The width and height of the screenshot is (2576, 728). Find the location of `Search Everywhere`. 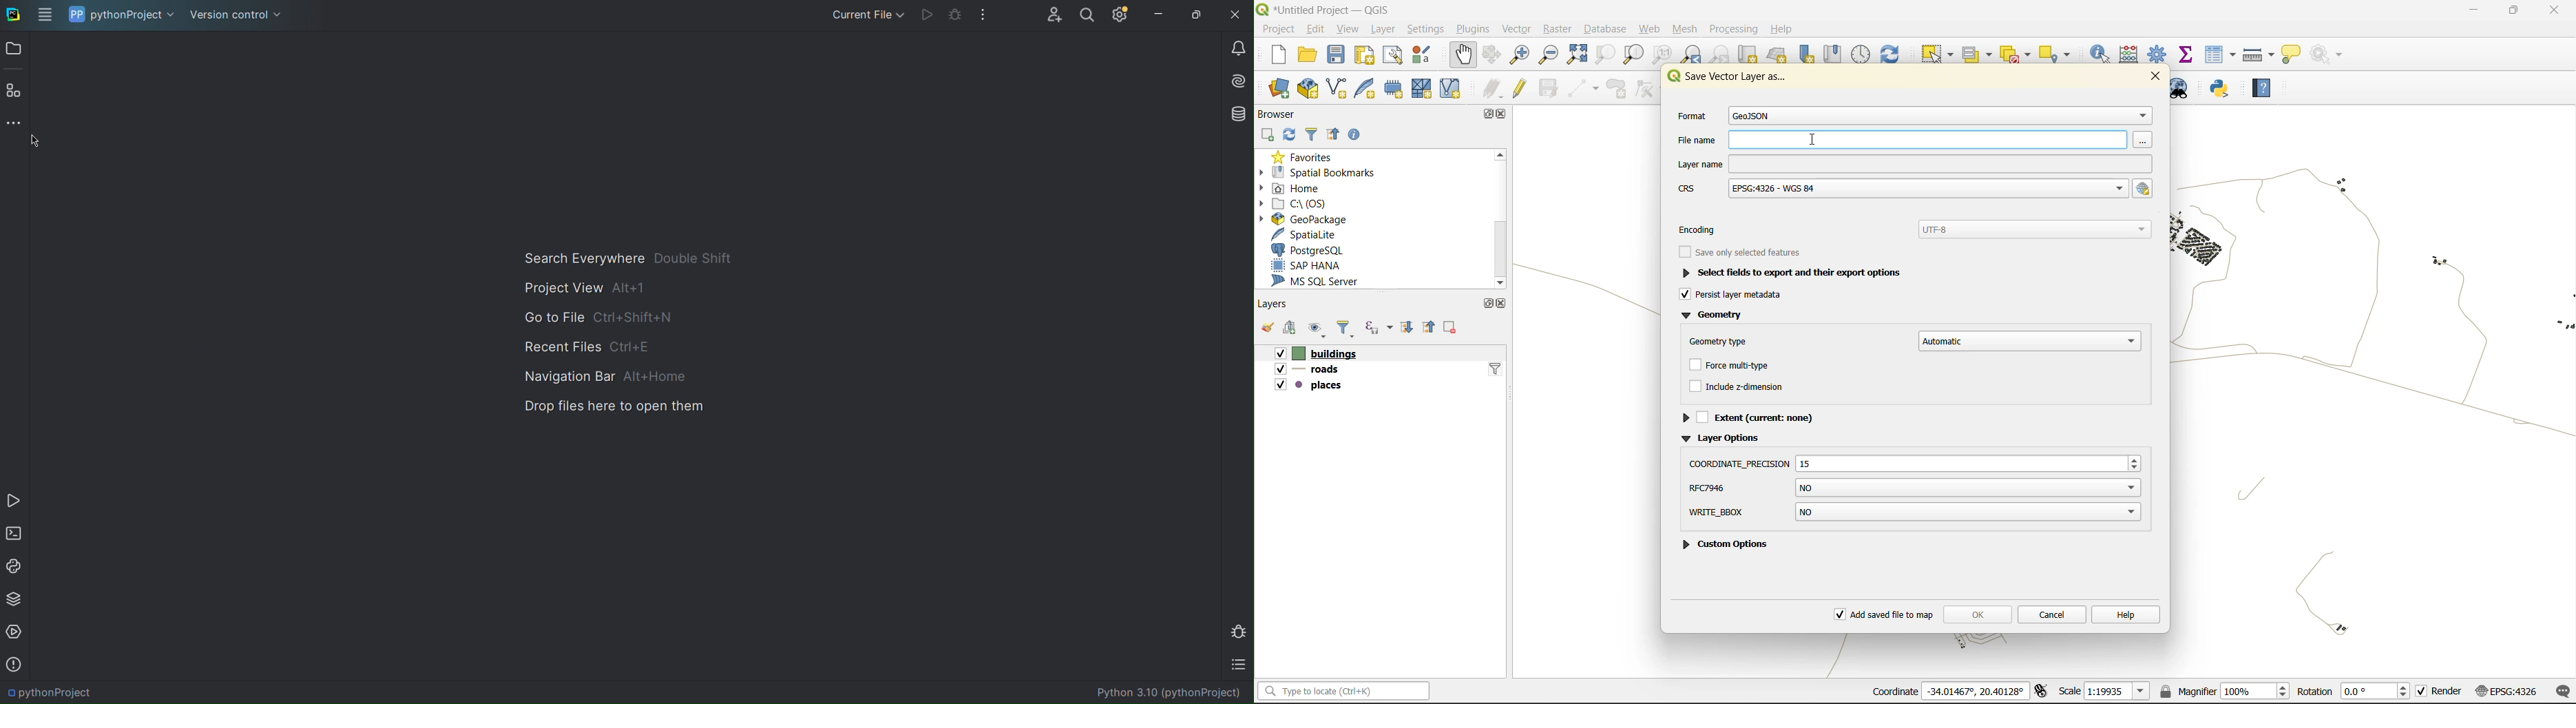

Search Everywhere is located at coordinates (628, 258).